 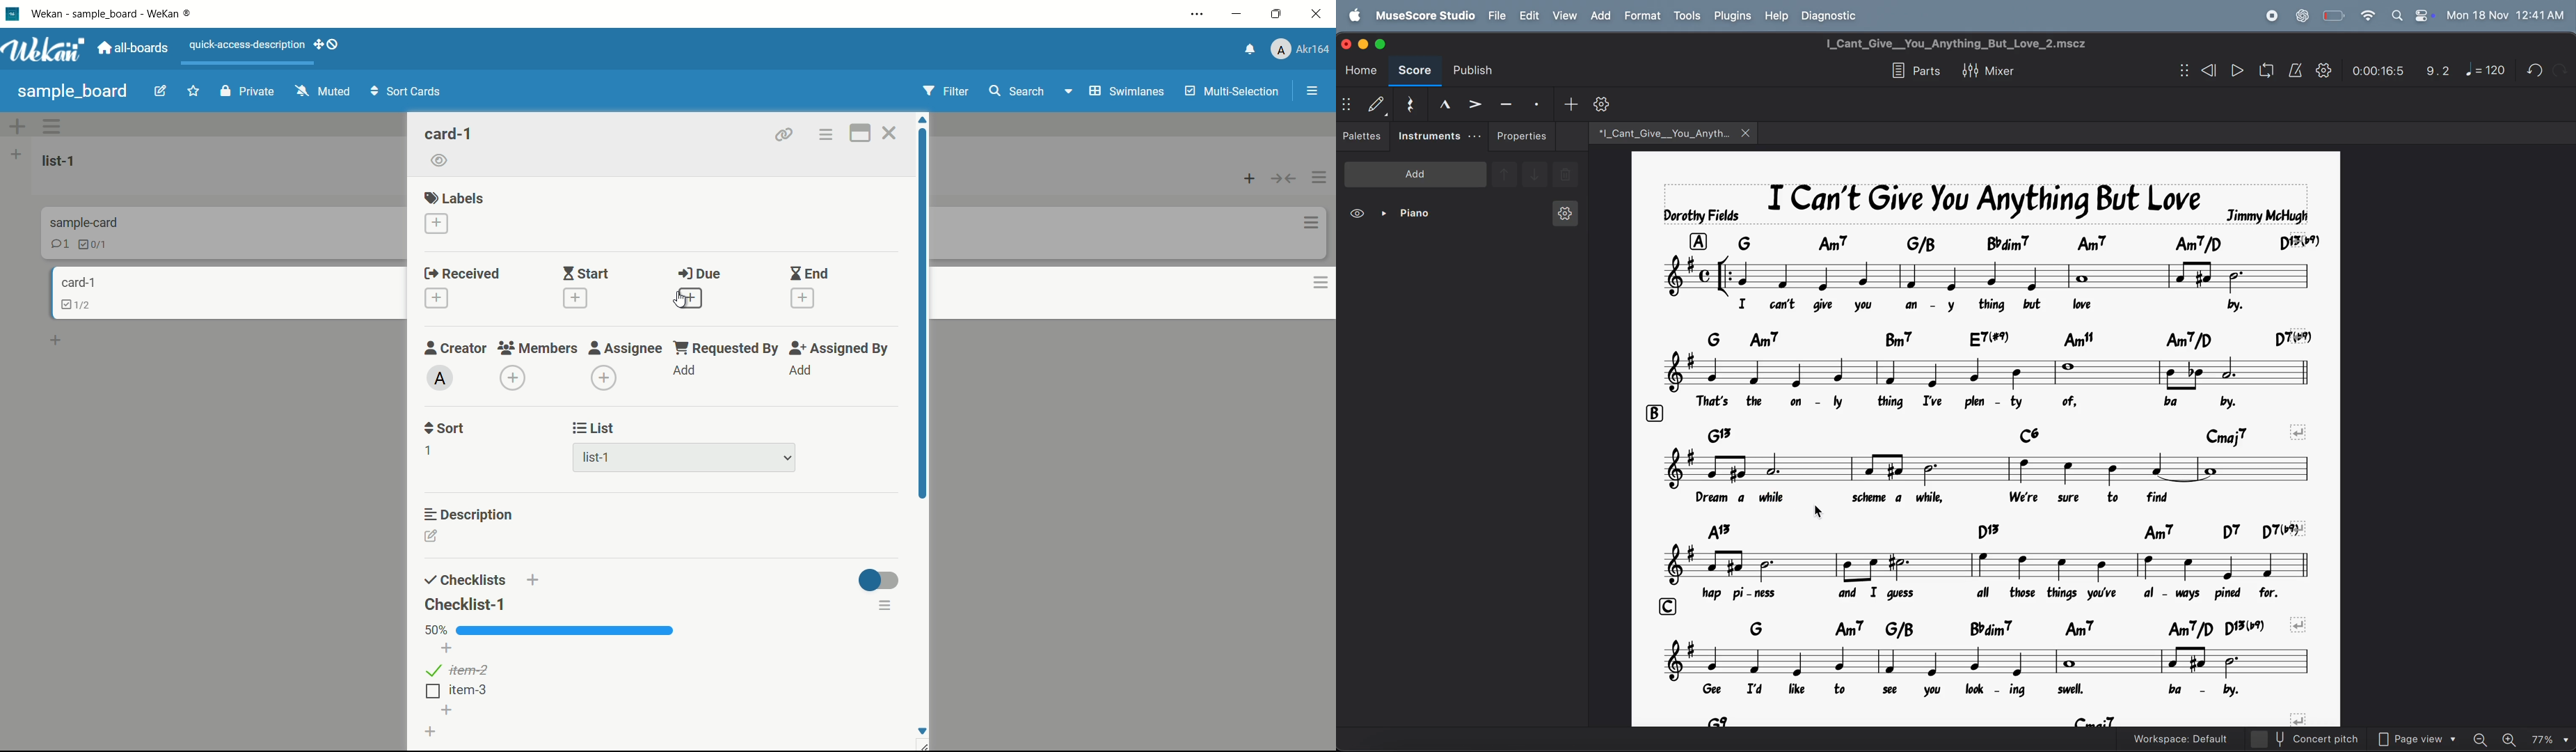 What do you see at coordinates (1436, 136) in the screenshot?
I see `instruments` at bounding box center [1436, 136].